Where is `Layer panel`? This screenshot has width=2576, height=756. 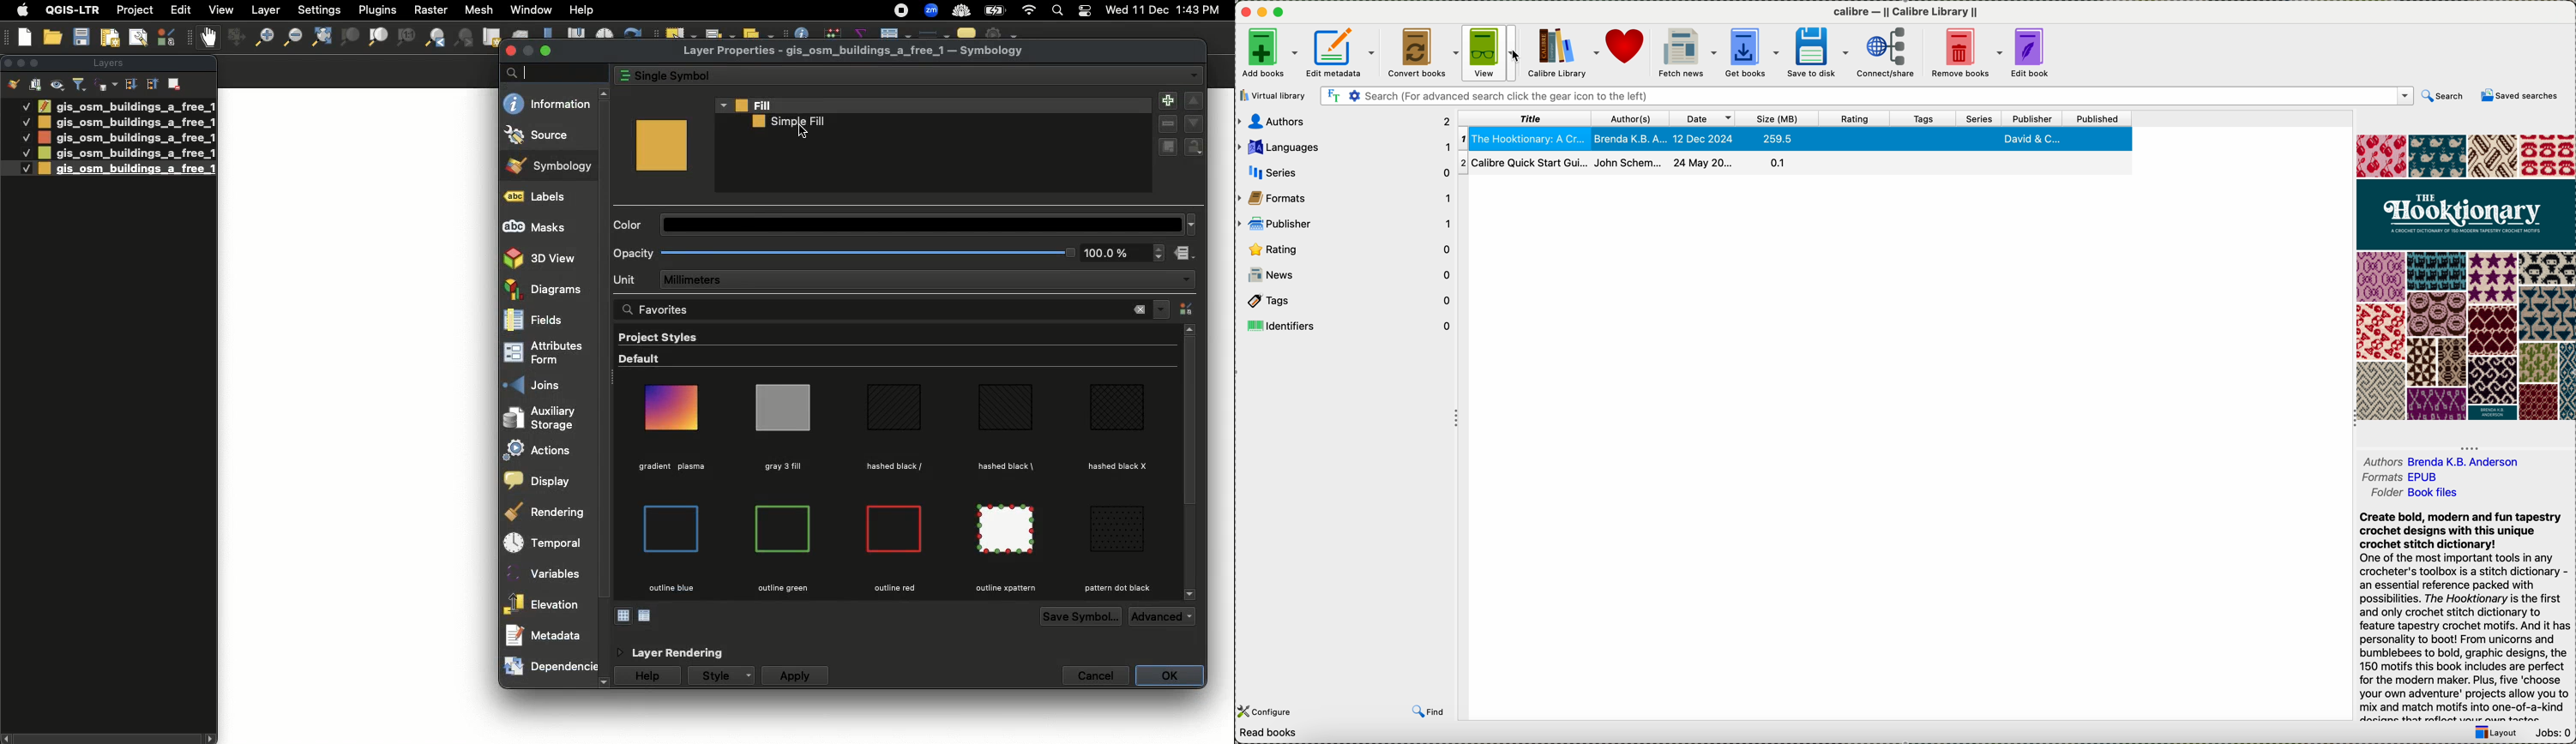
Layer panel is located at coordinates (106, 64).